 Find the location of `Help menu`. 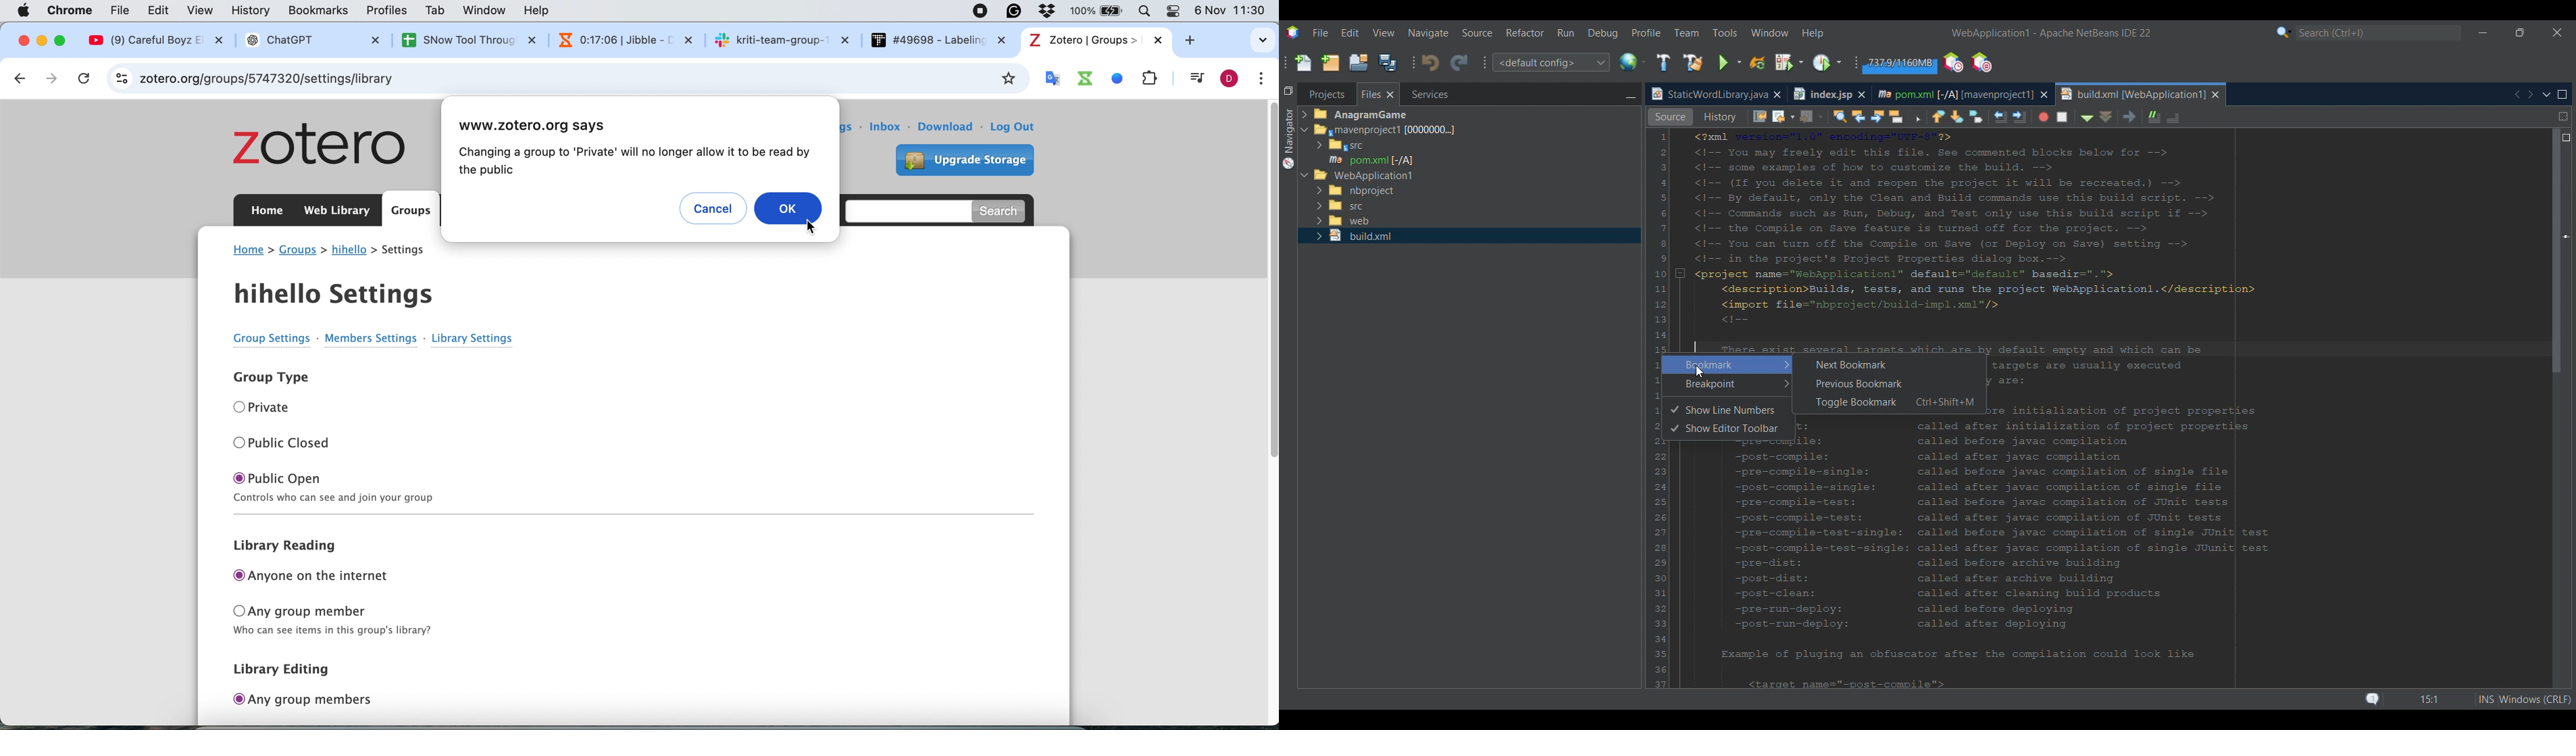

Help menu is located at coordinates (1812, 34).